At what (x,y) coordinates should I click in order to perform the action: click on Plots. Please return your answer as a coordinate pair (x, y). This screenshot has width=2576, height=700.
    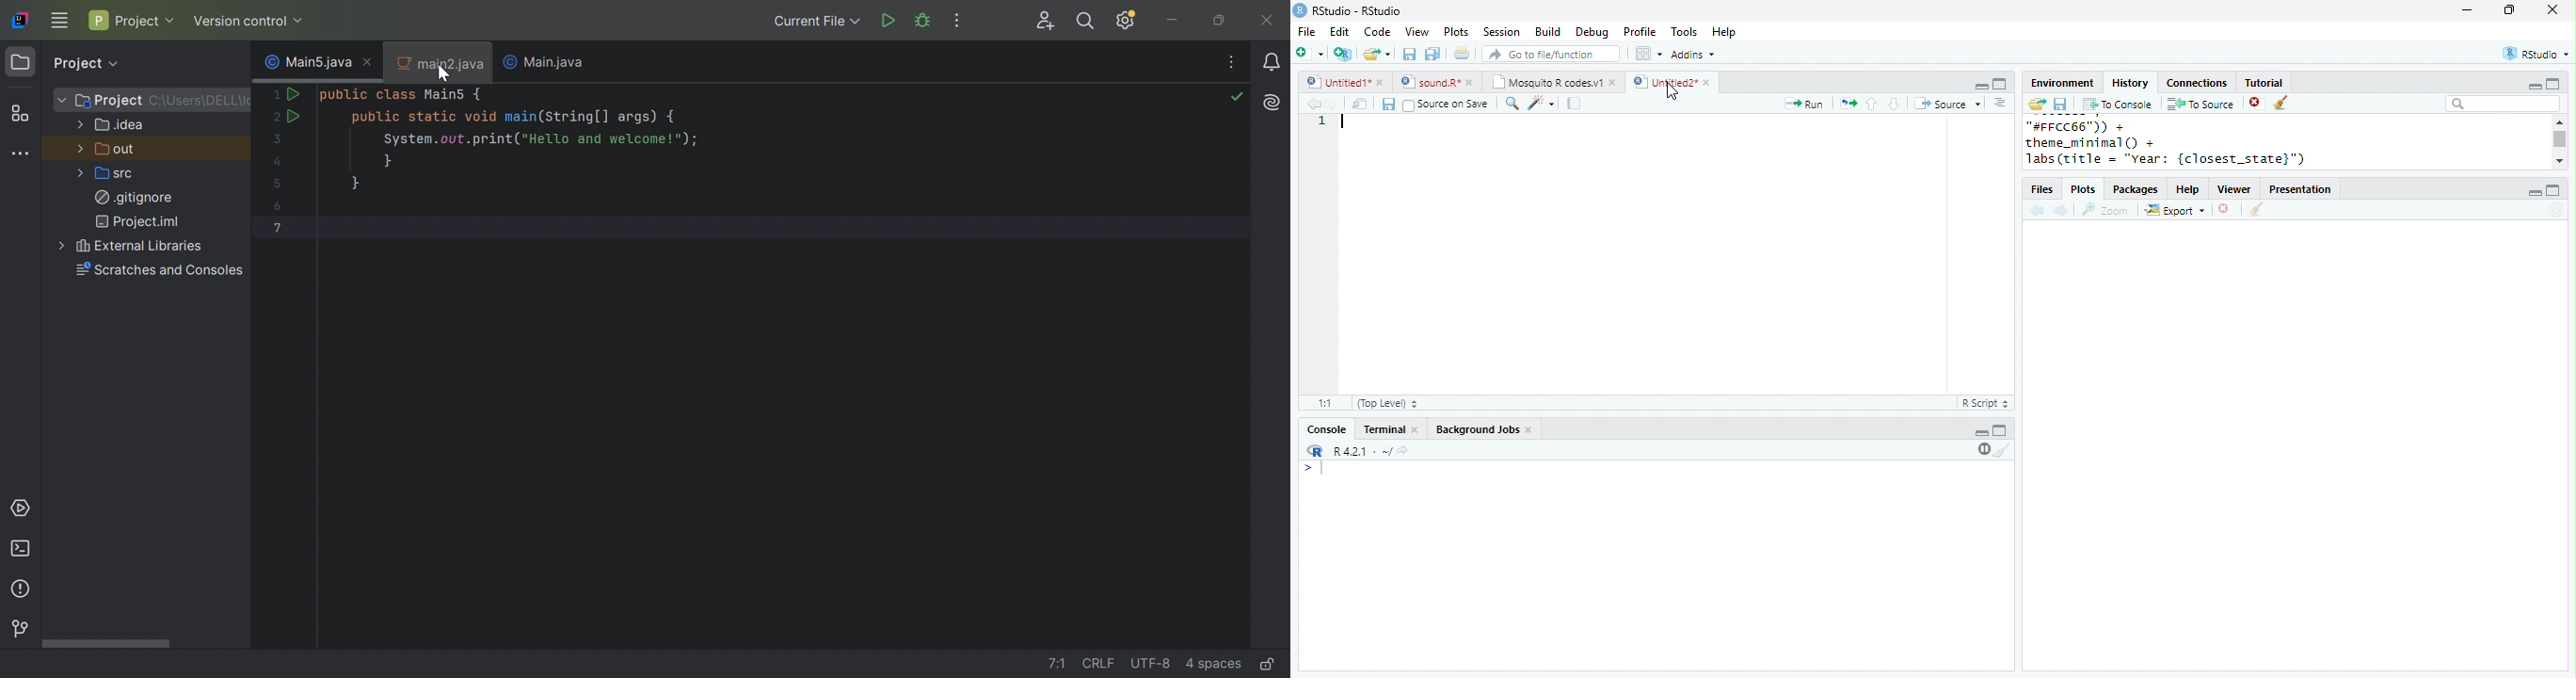
    Looking at the image, I should click on (2083, 189).